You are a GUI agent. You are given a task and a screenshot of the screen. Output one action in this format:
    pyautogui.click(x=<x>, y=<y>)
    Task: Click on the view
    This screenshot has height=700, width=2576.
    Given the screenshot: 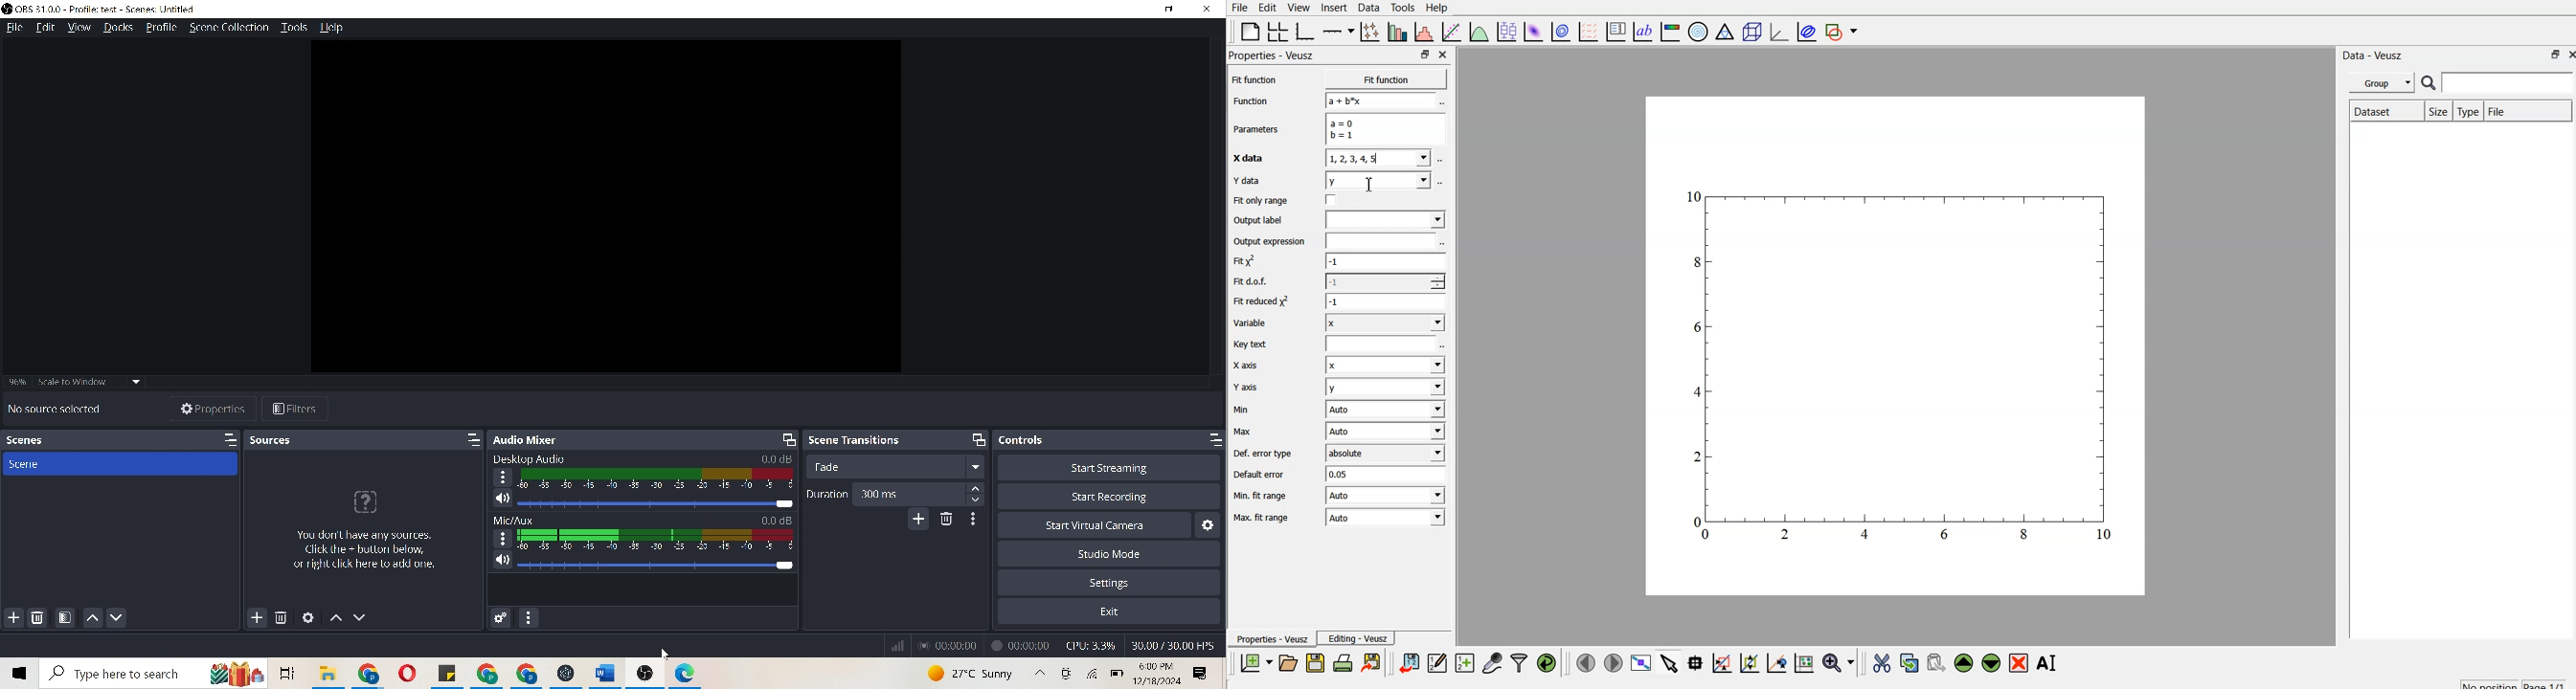 What is the action you would take?
    pyautogui.click(x=77, y=28)
    